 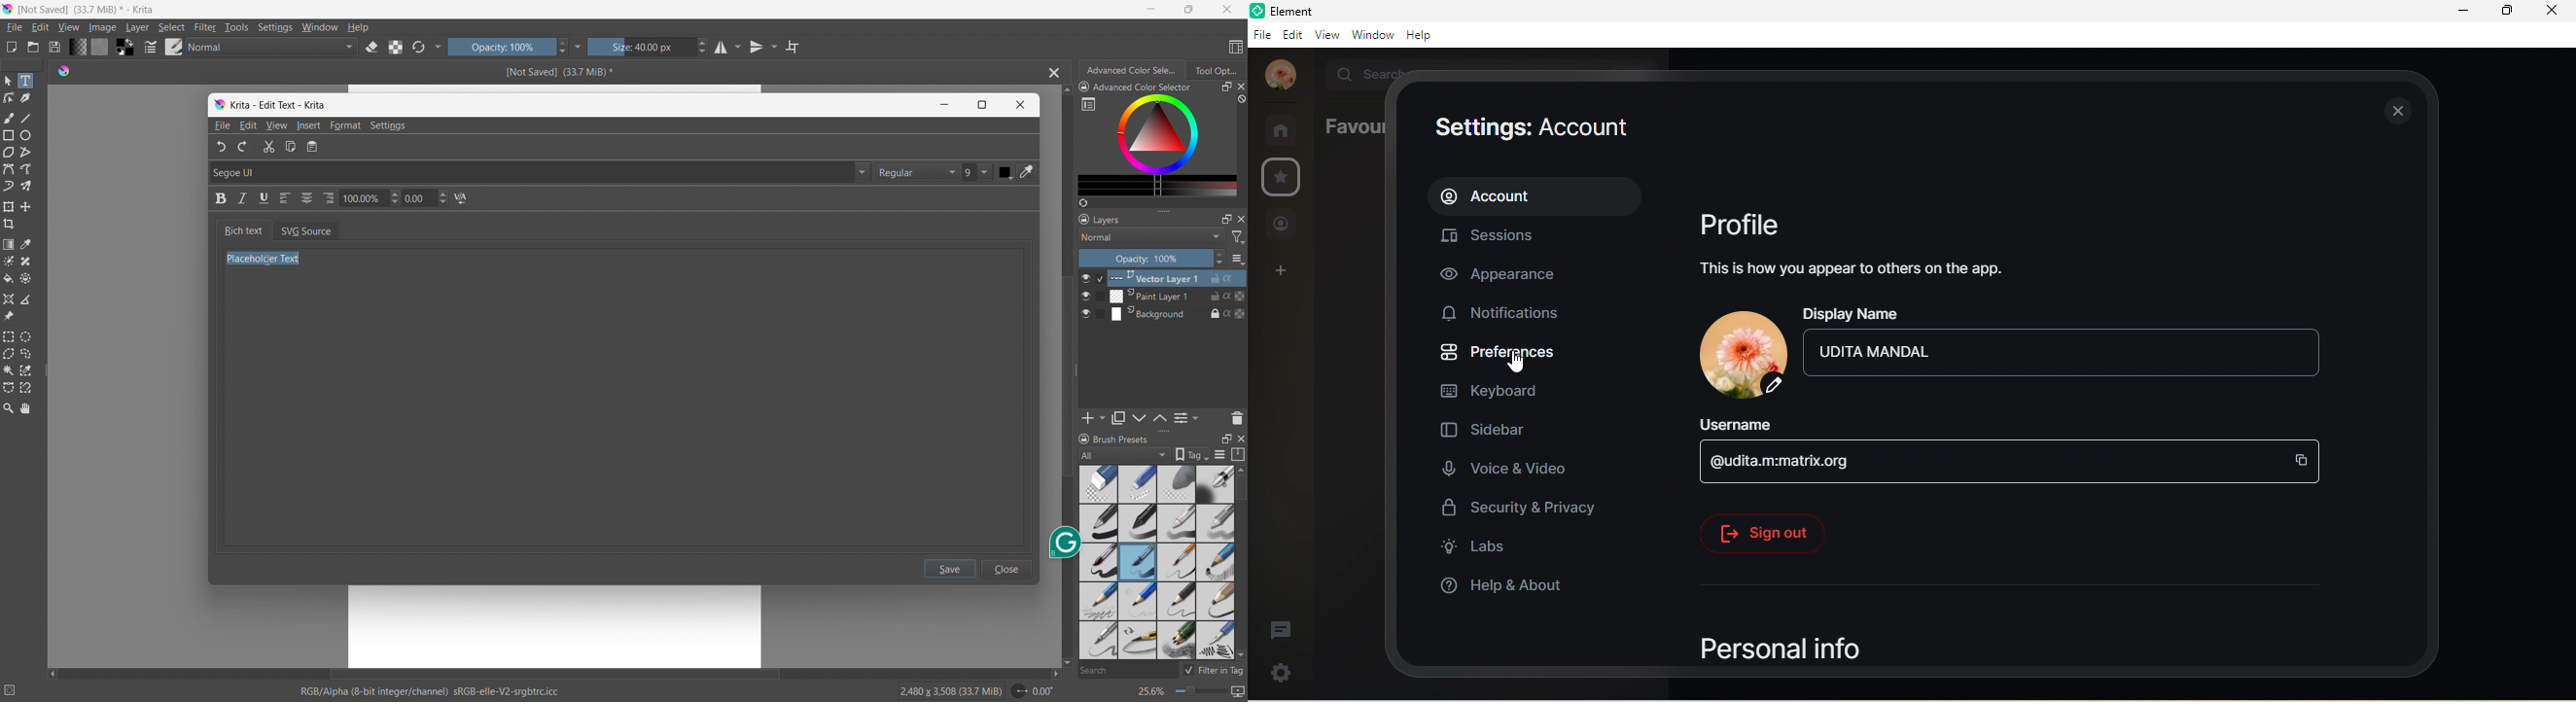 I want to click on scroll up, so click(x=1240, y=469).